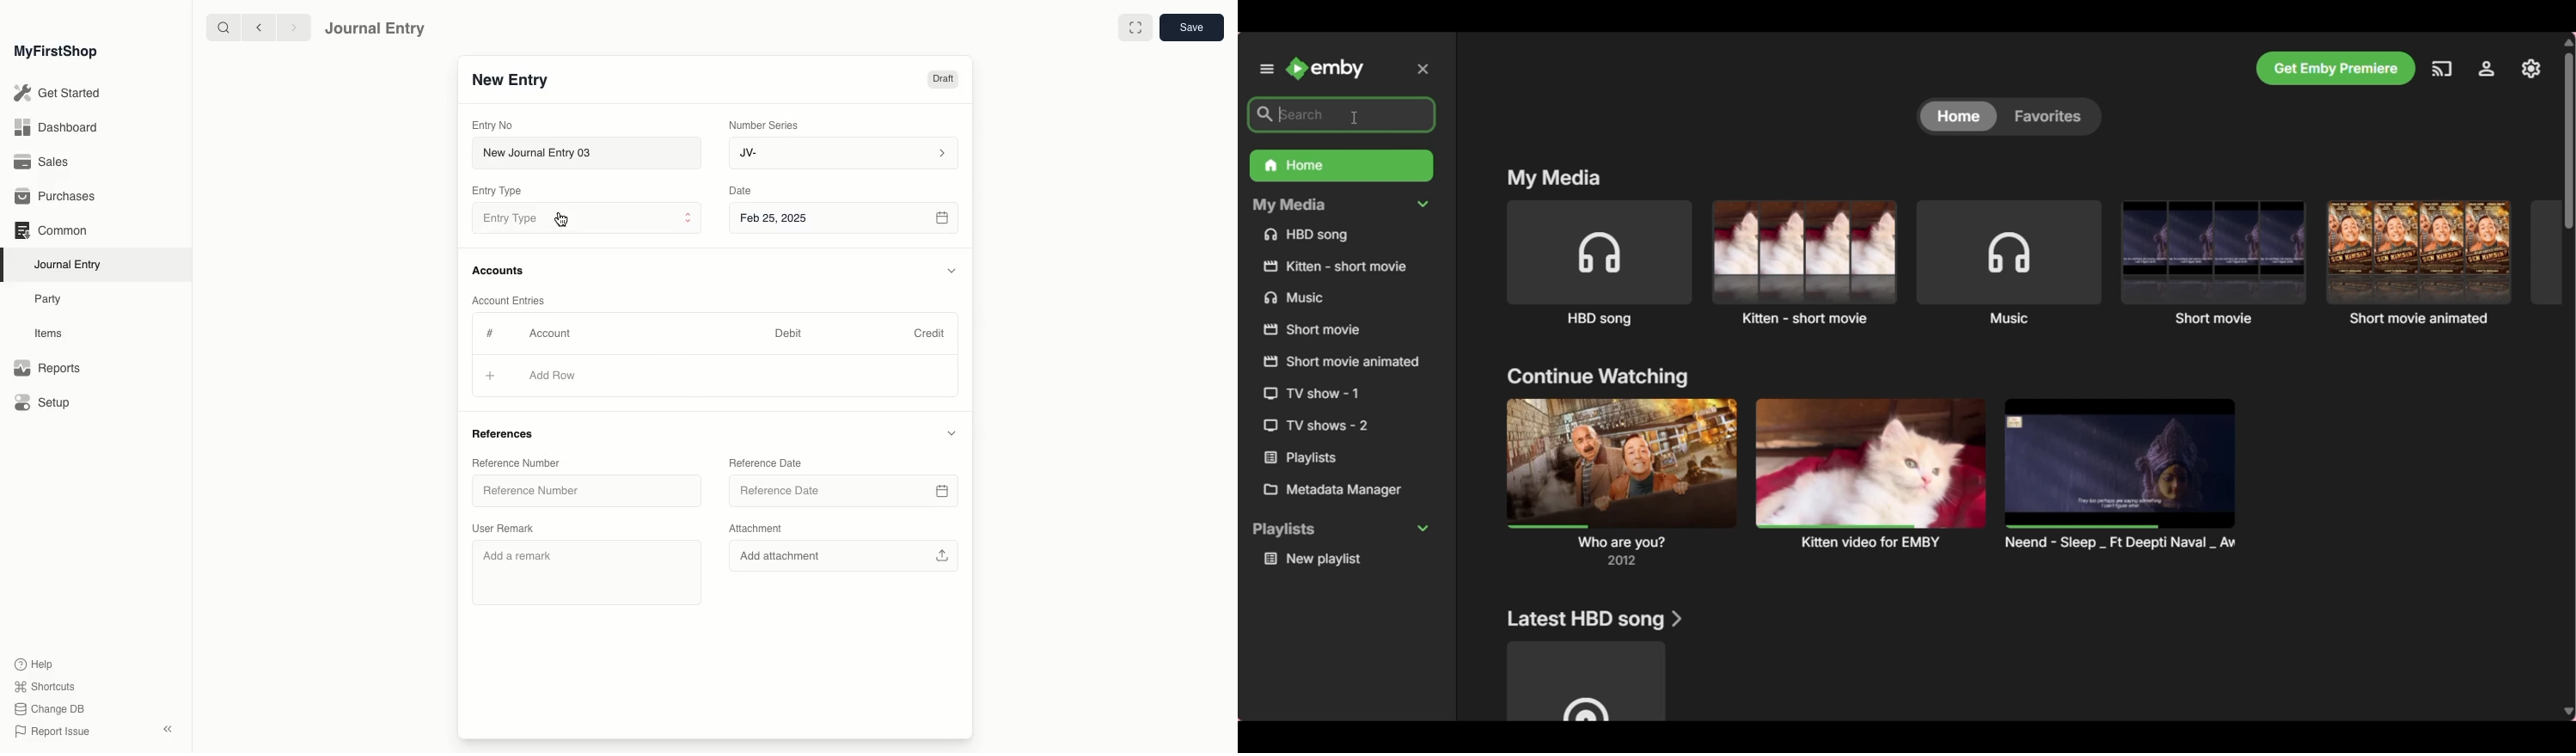 This screenshot has height=756, width=2576. I want to click on Date, so click(741, 191).